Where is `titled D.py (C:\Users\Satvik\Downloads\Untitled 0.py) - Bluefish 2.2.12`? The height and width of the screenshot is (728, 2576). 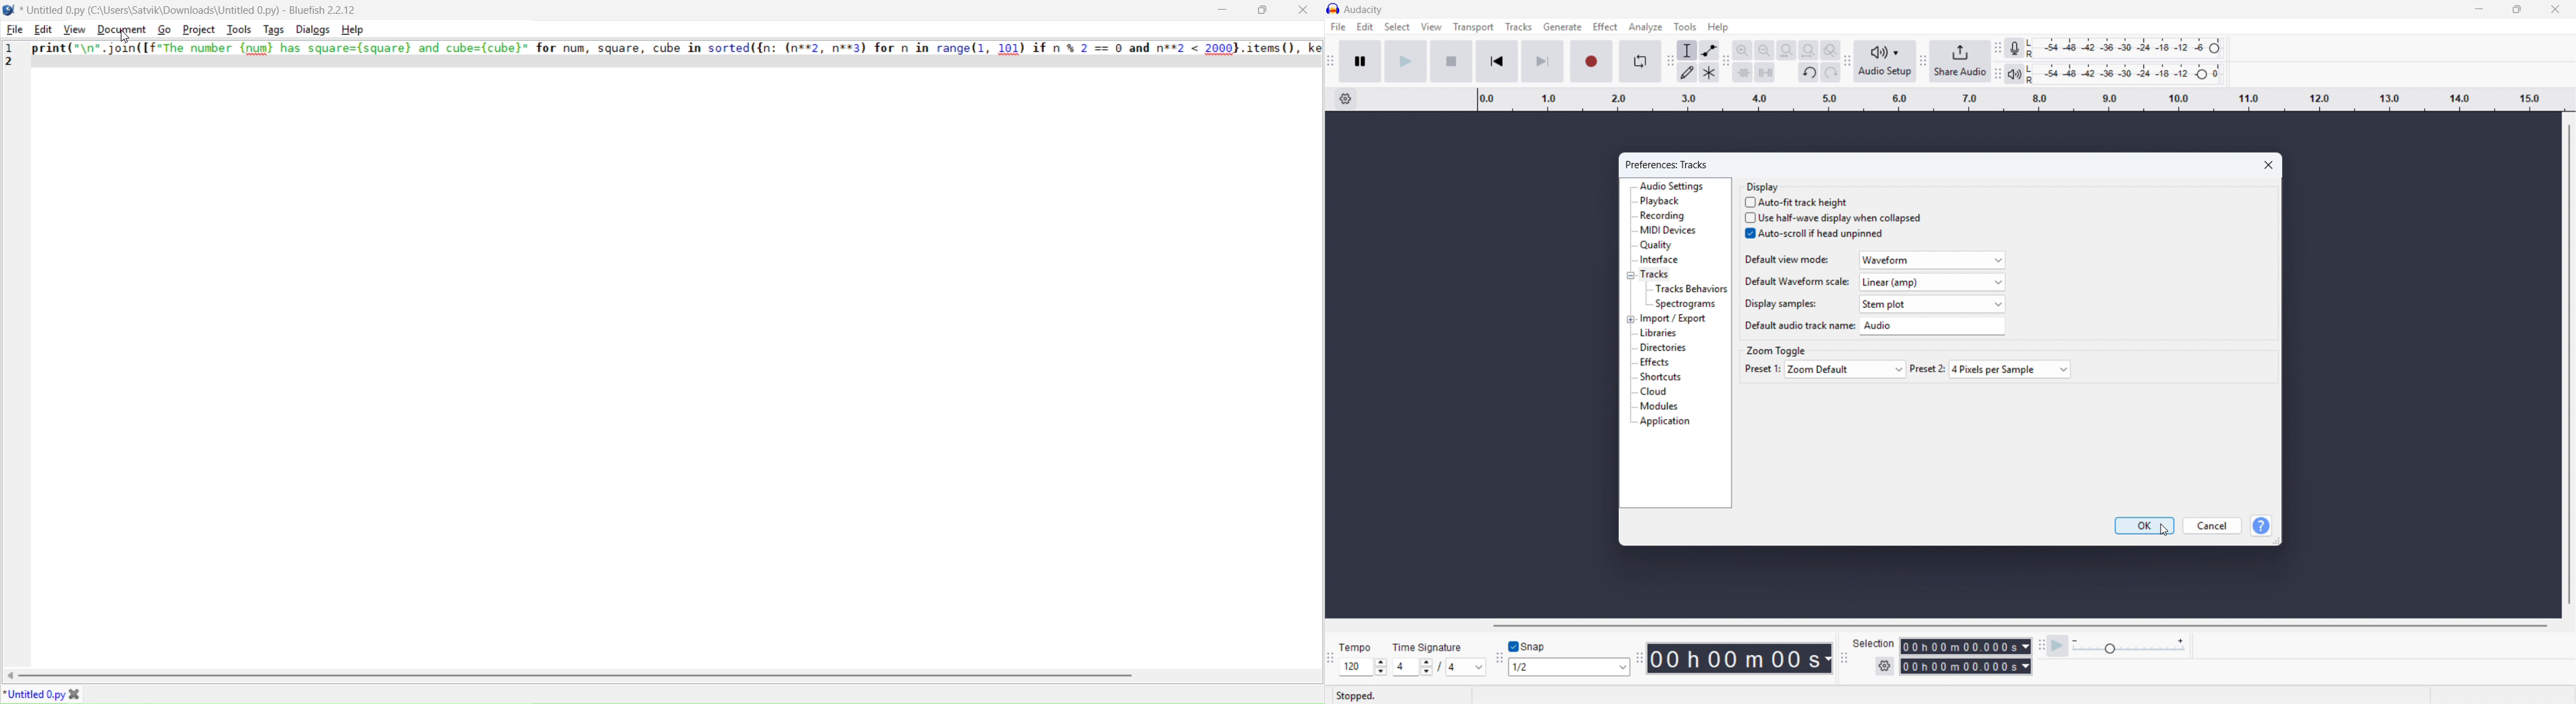
titled D.py (C:\Users\Satvik\Downloads\Untitled 0.py) - Bluefish 2.2.12 is located at coordinates (196, 10).